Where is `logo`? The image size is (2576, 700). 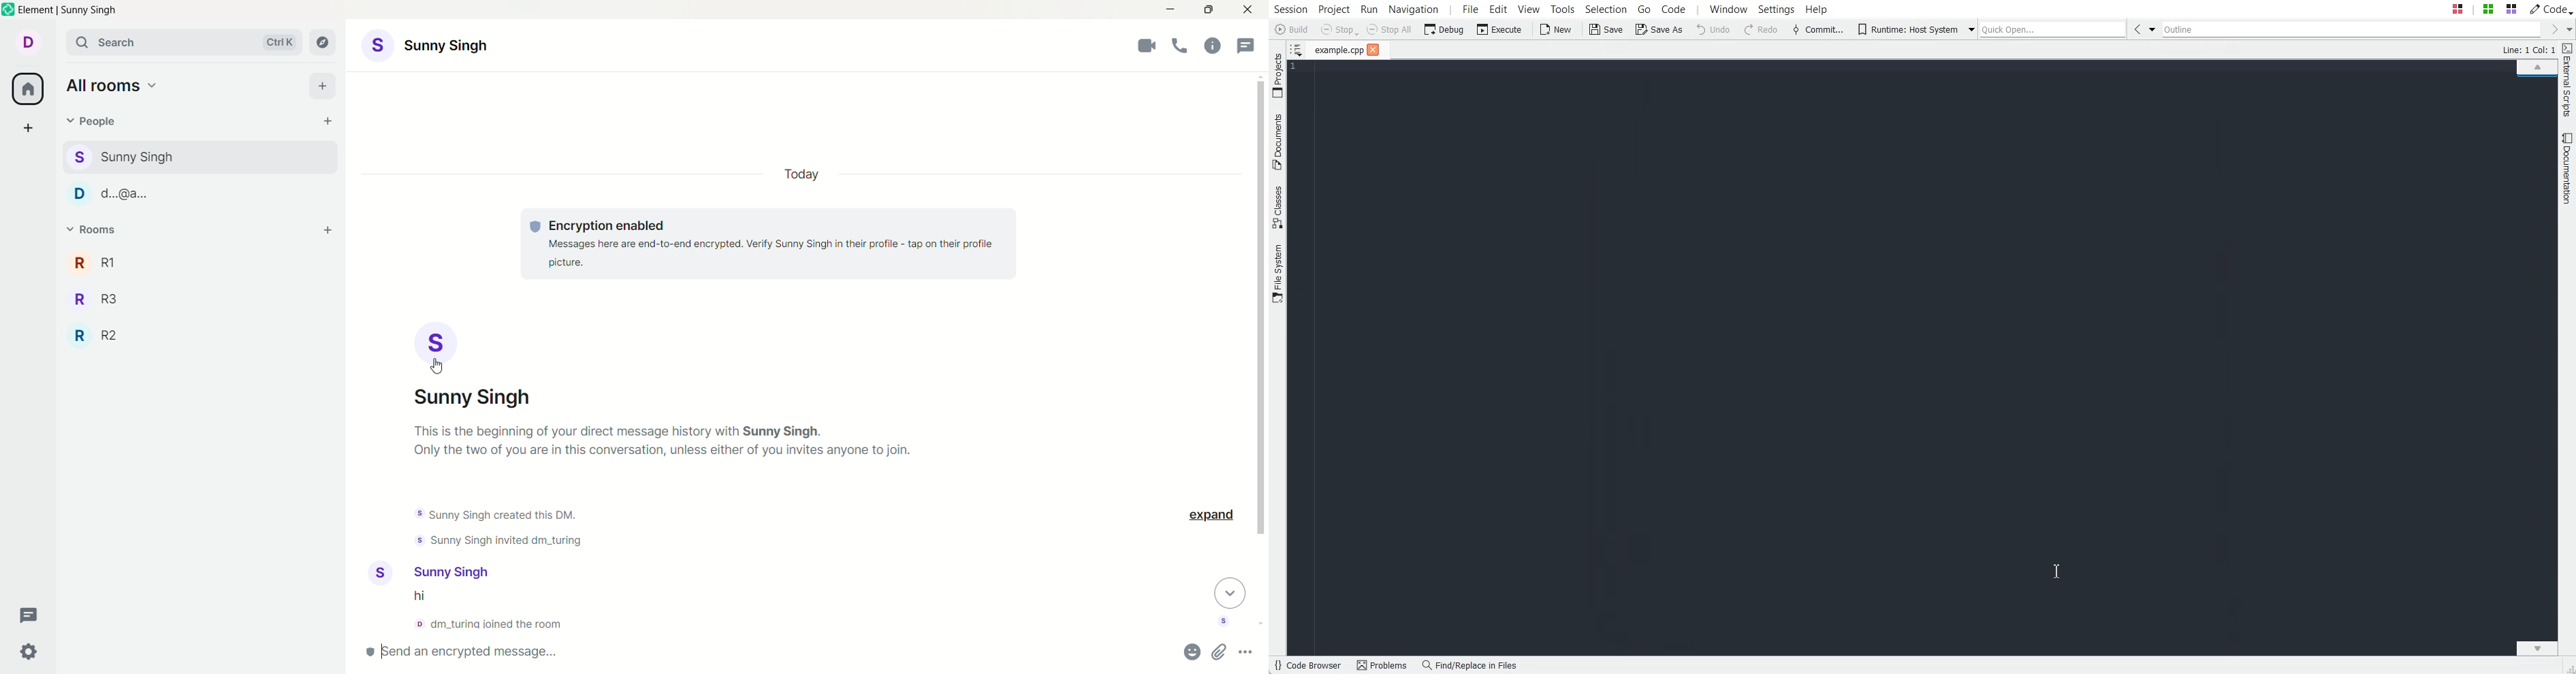
logo is located at coordinates (9, 11).